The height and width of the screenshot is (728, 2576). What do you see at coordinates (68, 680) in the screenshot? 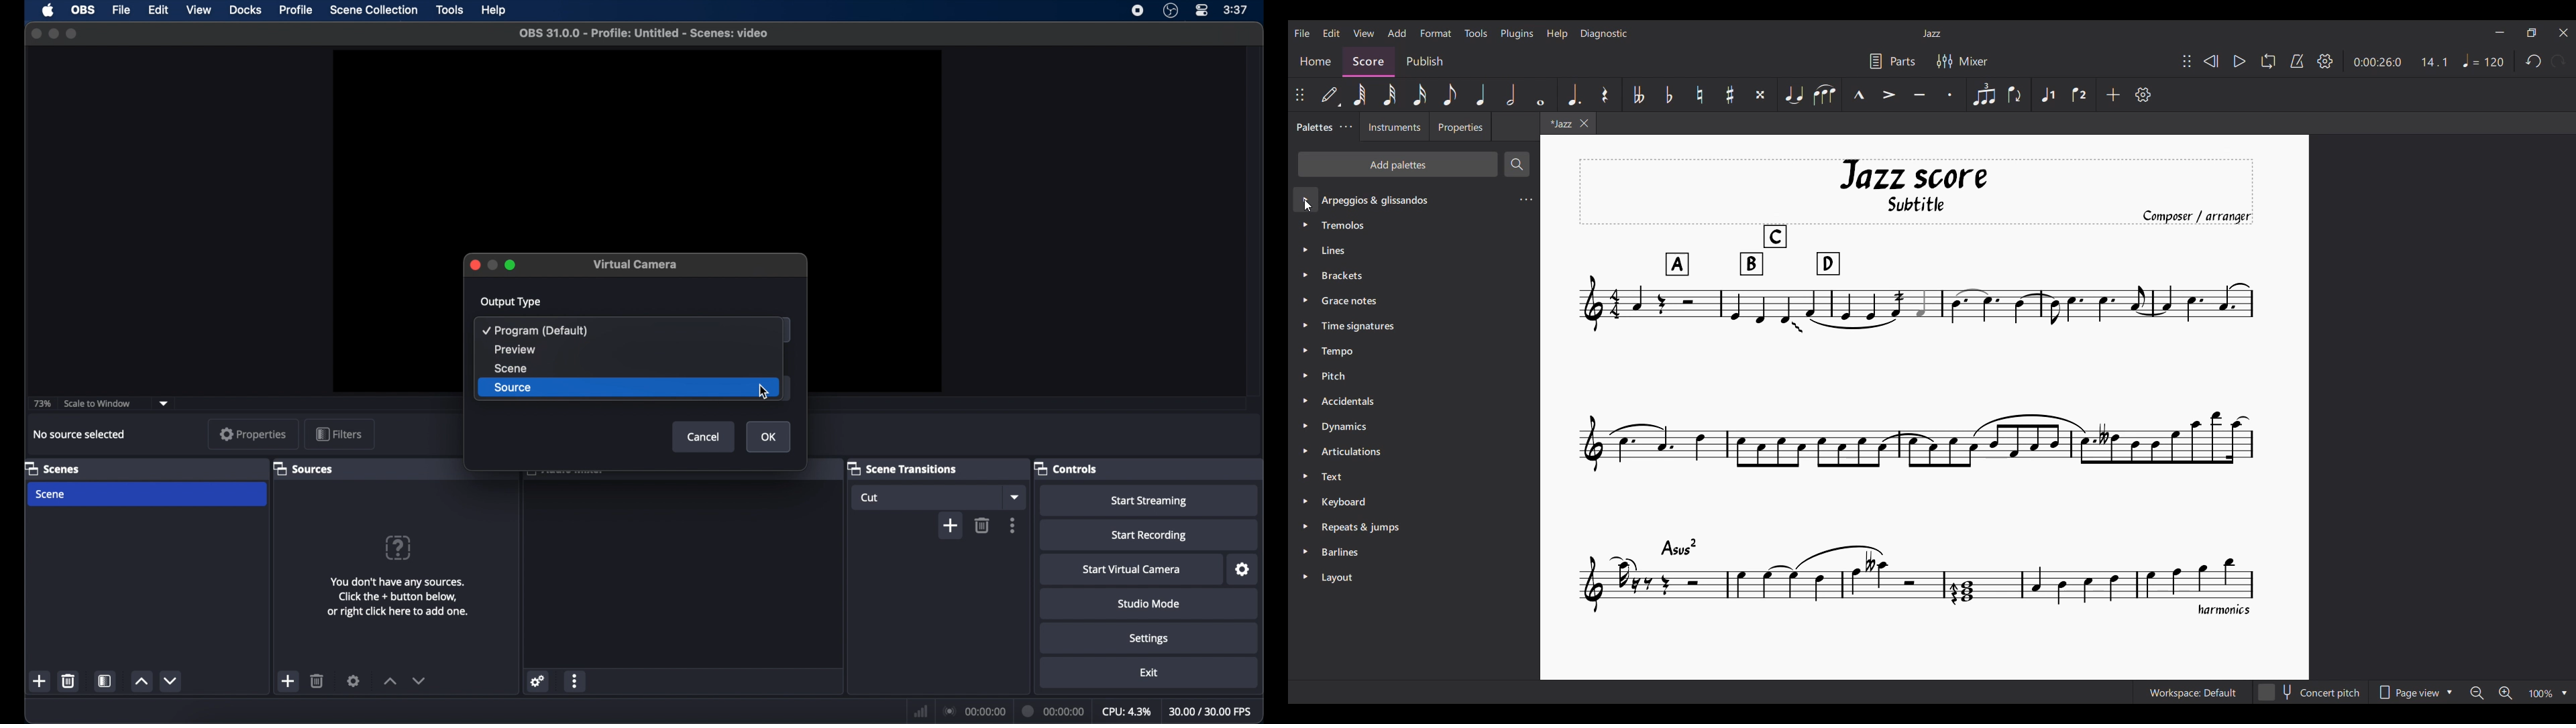
I see `delete` at bounding box center [68, 680].